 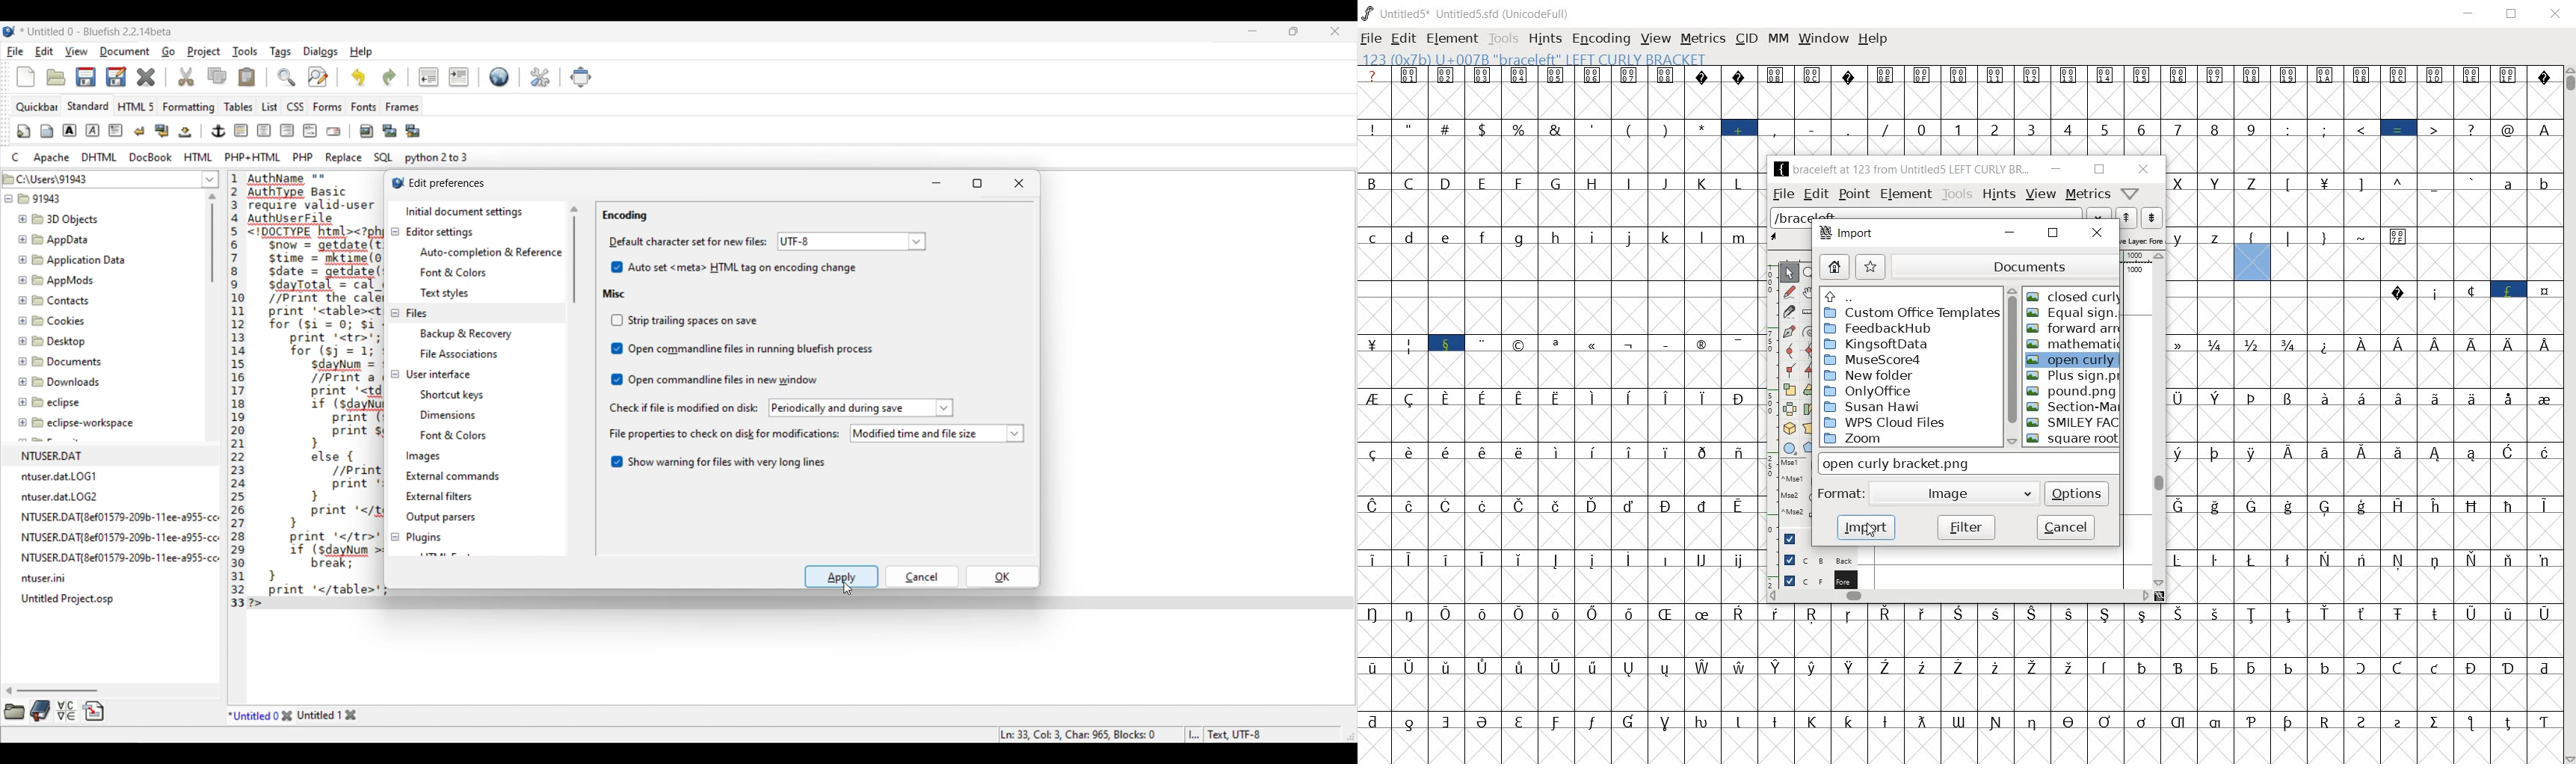 I want to click on hints, so click(x=1544, y=39).